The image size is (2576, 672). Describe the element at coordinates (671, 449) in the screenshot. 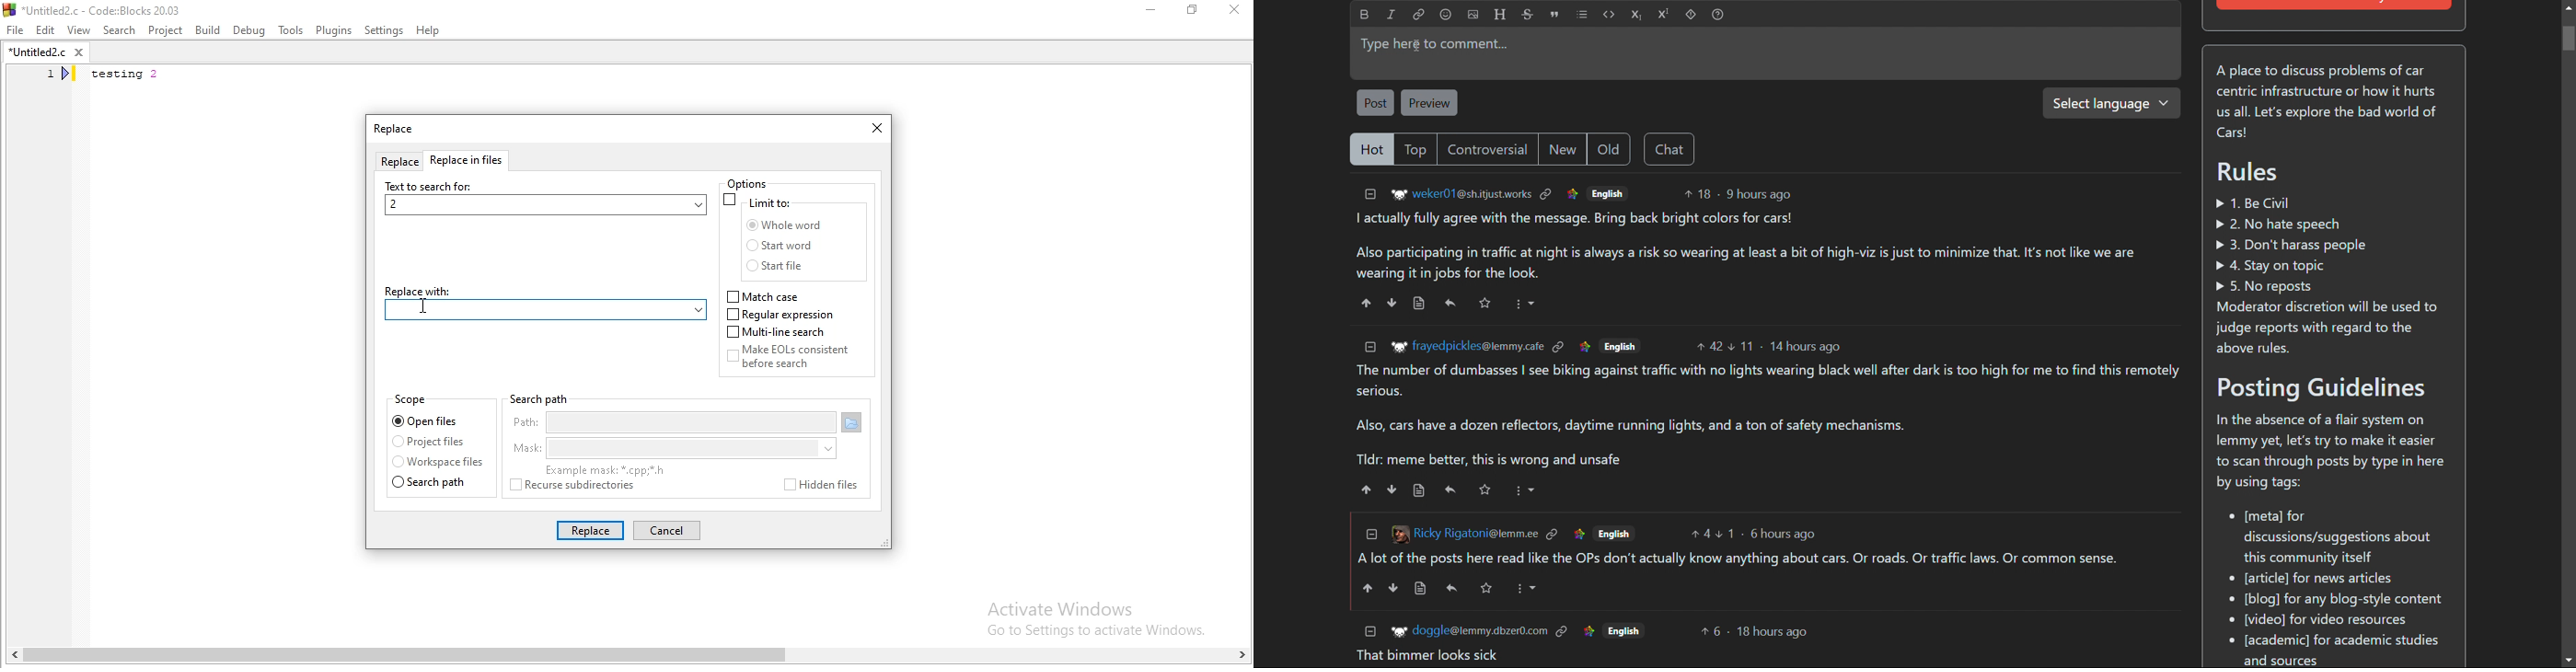

I see `mask` at that location.